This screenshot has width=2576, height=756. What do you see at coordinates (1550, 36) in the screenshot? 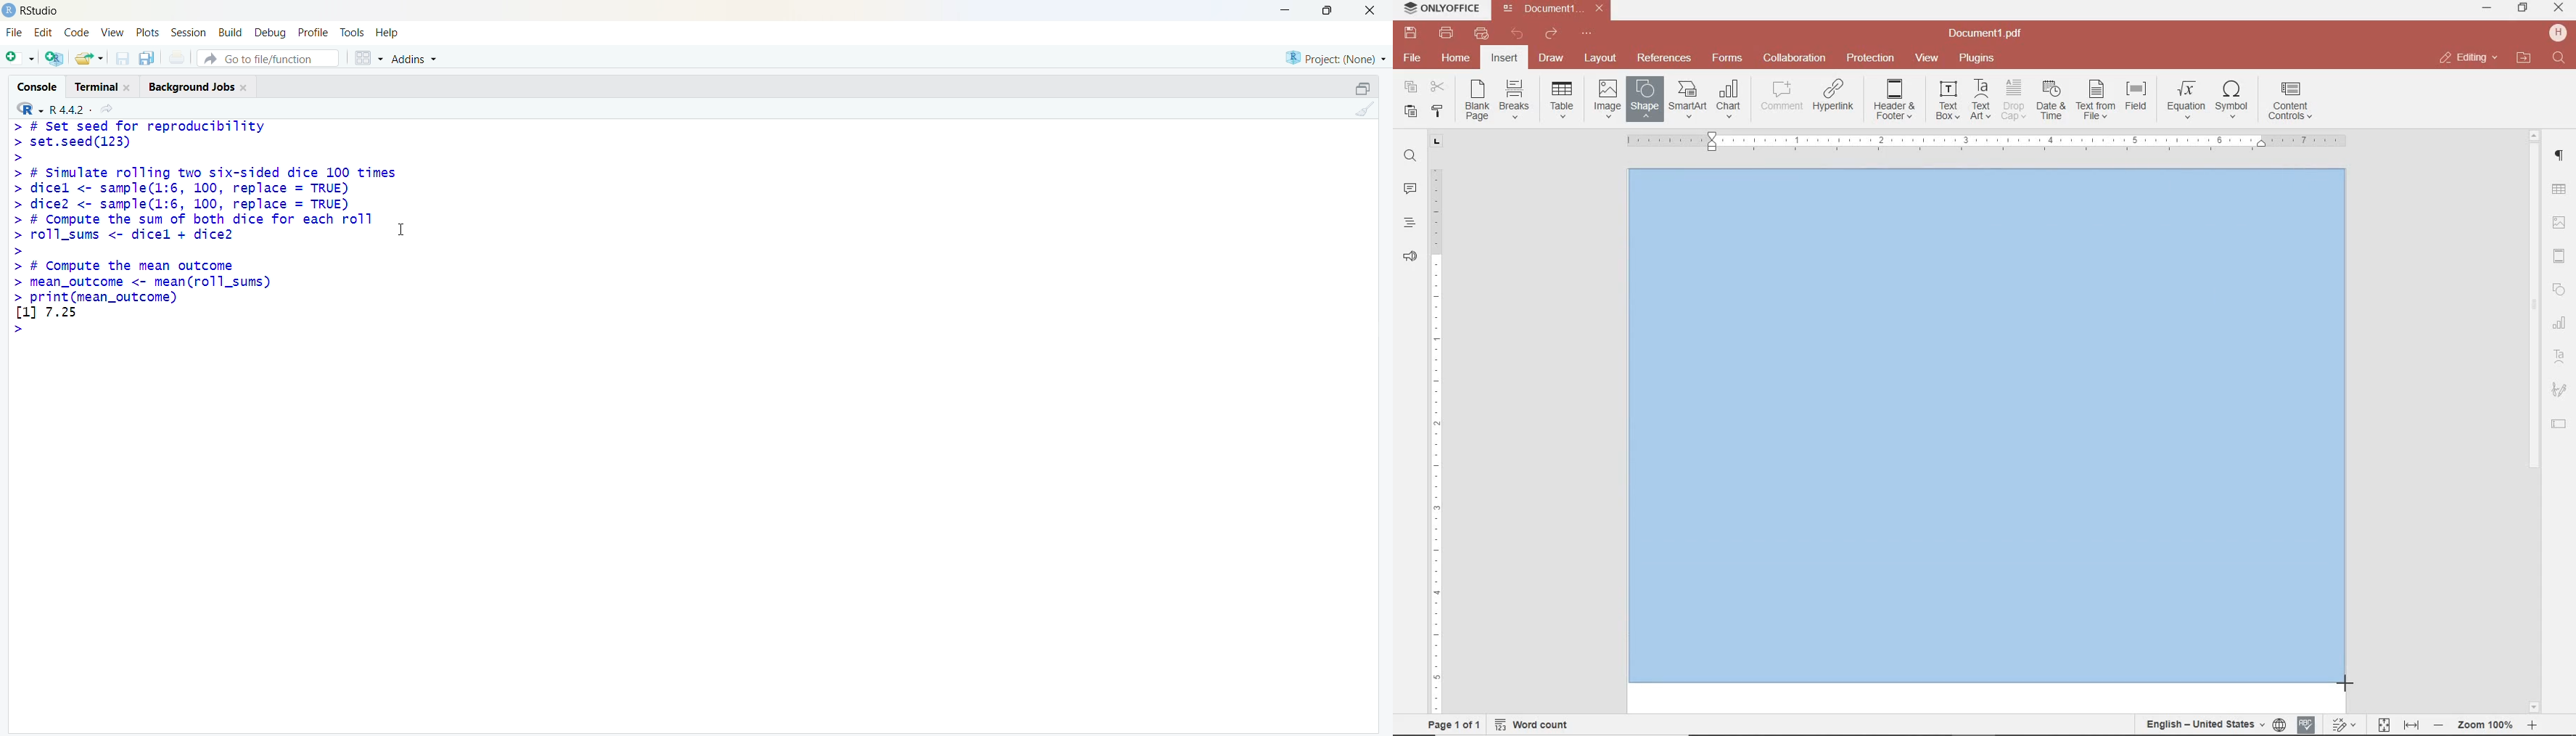
I see `redo` at bounding box center [1550, 36].